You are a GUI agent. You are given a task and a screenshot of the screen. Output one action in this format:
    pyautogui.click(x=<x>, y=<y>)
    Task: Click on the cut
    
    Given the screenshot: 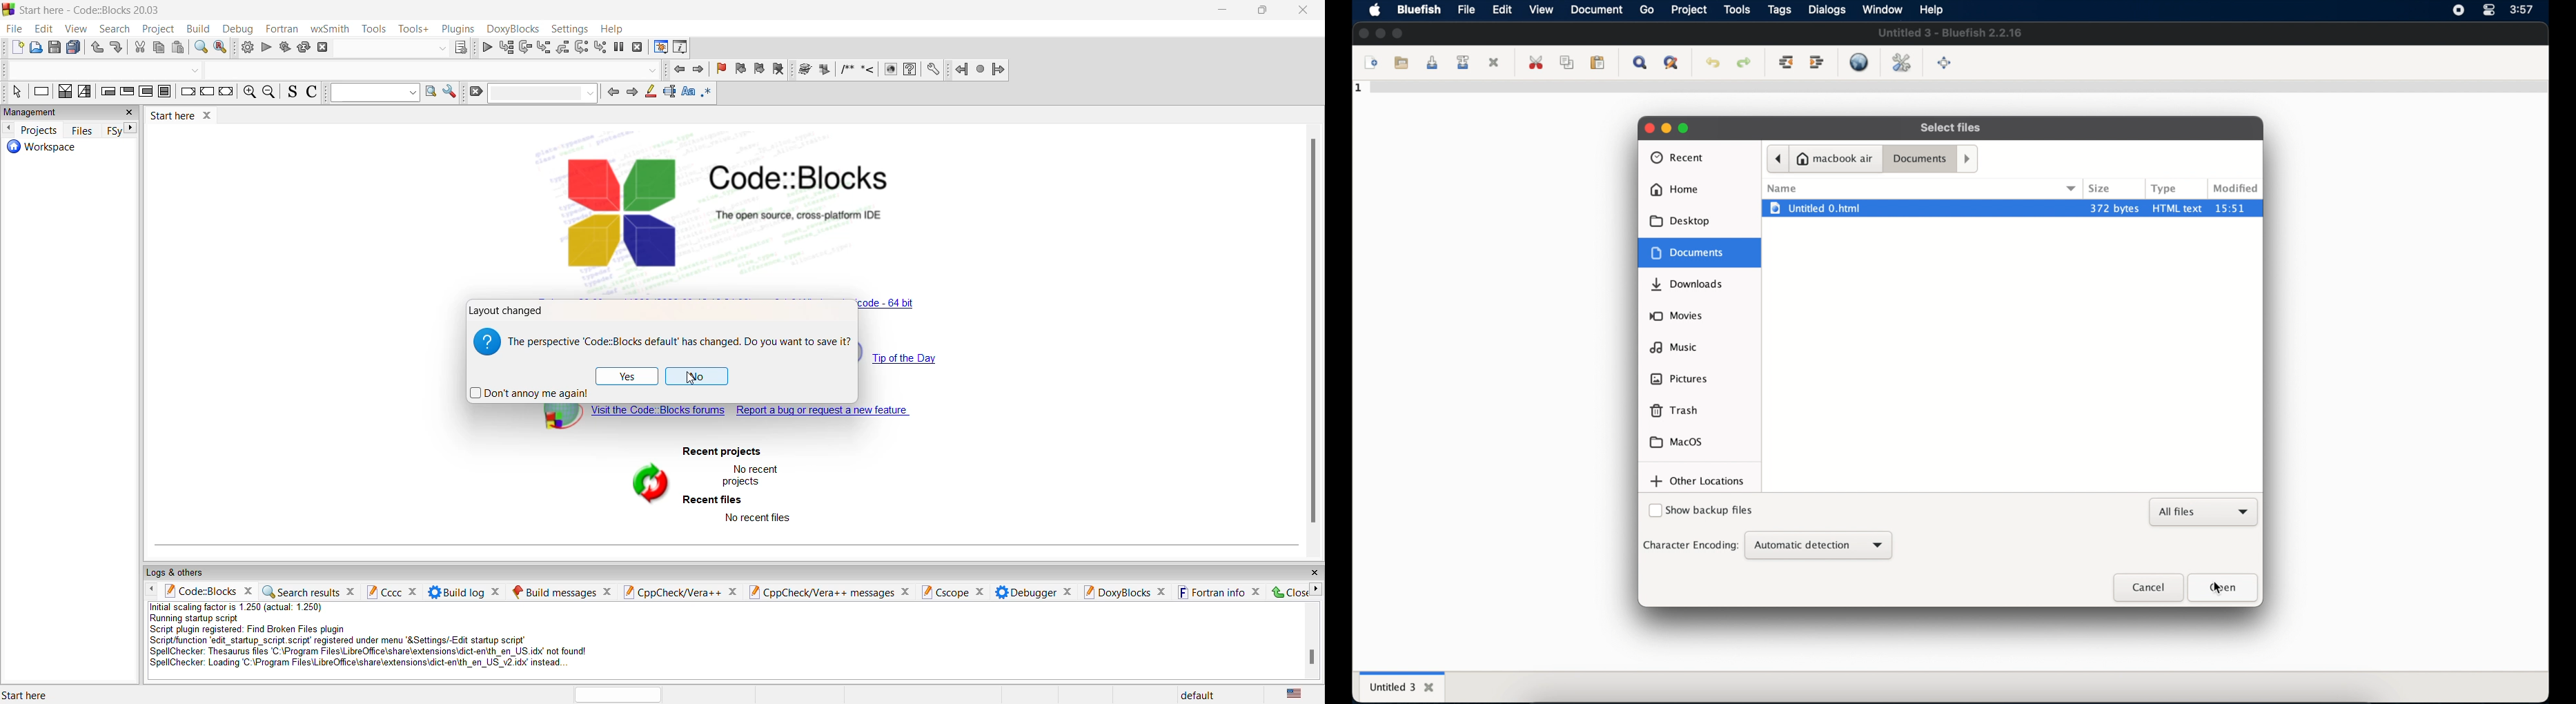 What is the action you would take?
    pyautogui.click(x=139, y=48)
    